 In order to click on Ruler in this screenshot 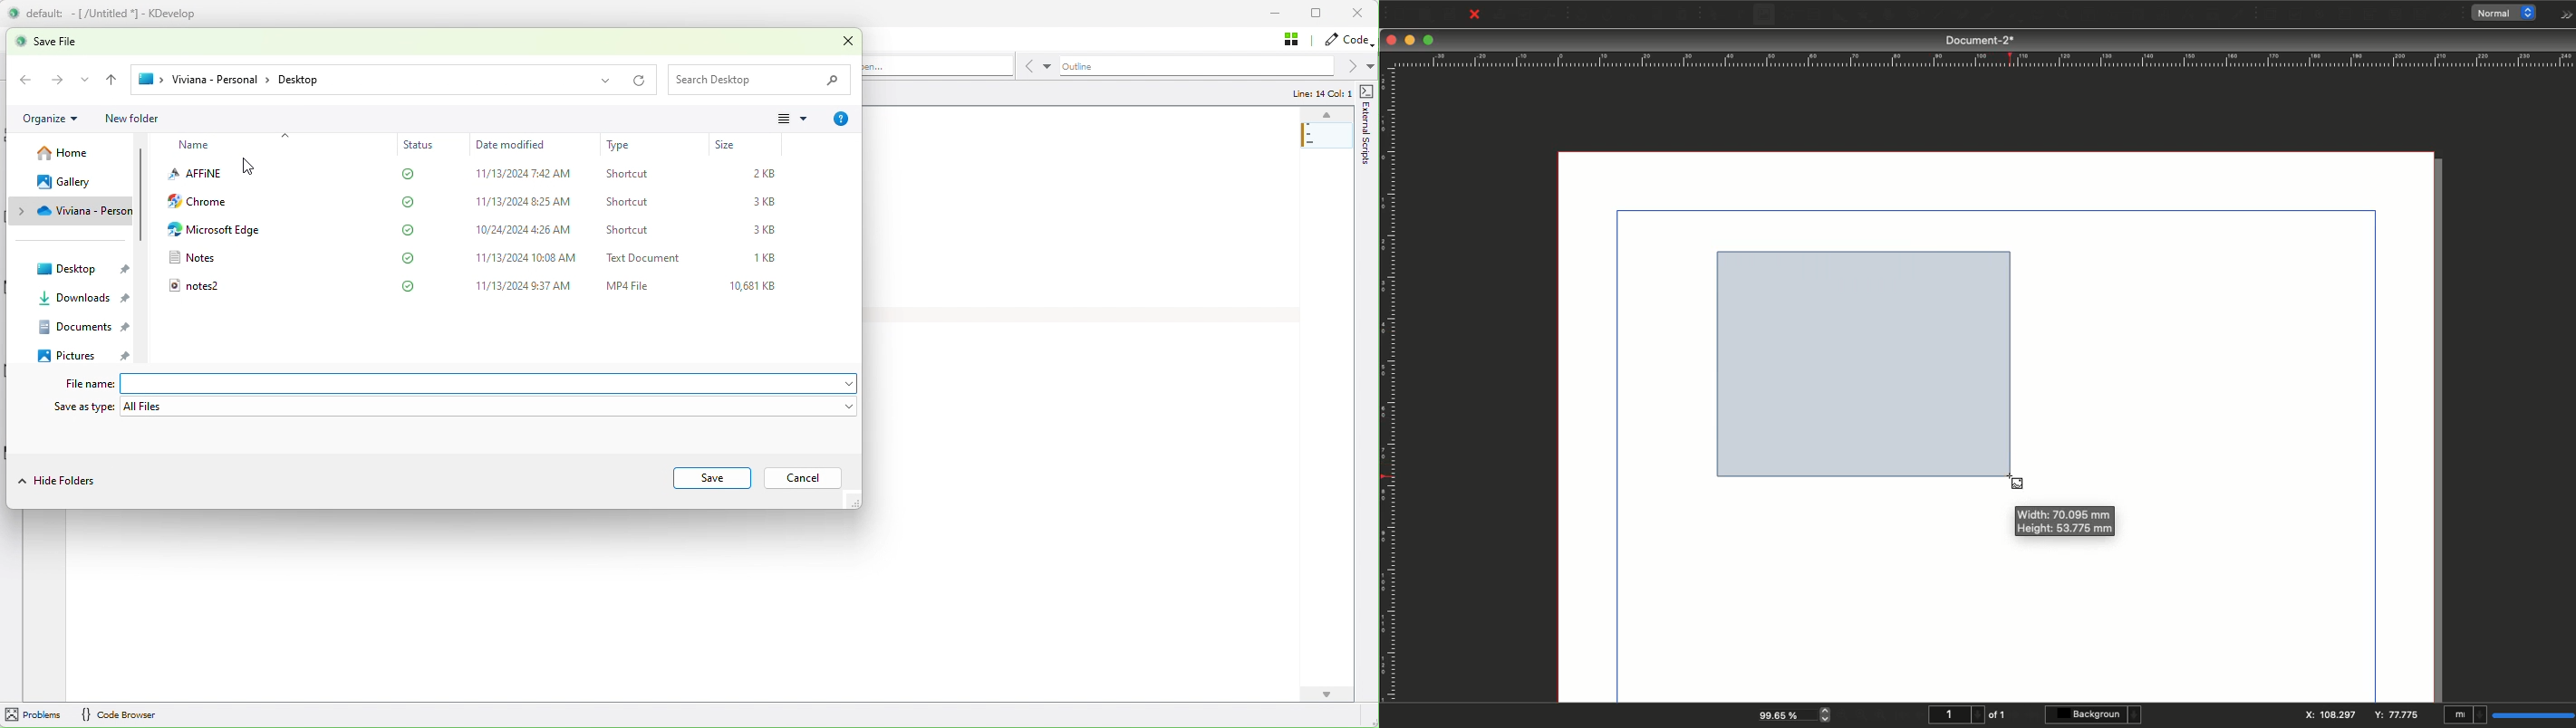, I will do `click(1982, 60)`.